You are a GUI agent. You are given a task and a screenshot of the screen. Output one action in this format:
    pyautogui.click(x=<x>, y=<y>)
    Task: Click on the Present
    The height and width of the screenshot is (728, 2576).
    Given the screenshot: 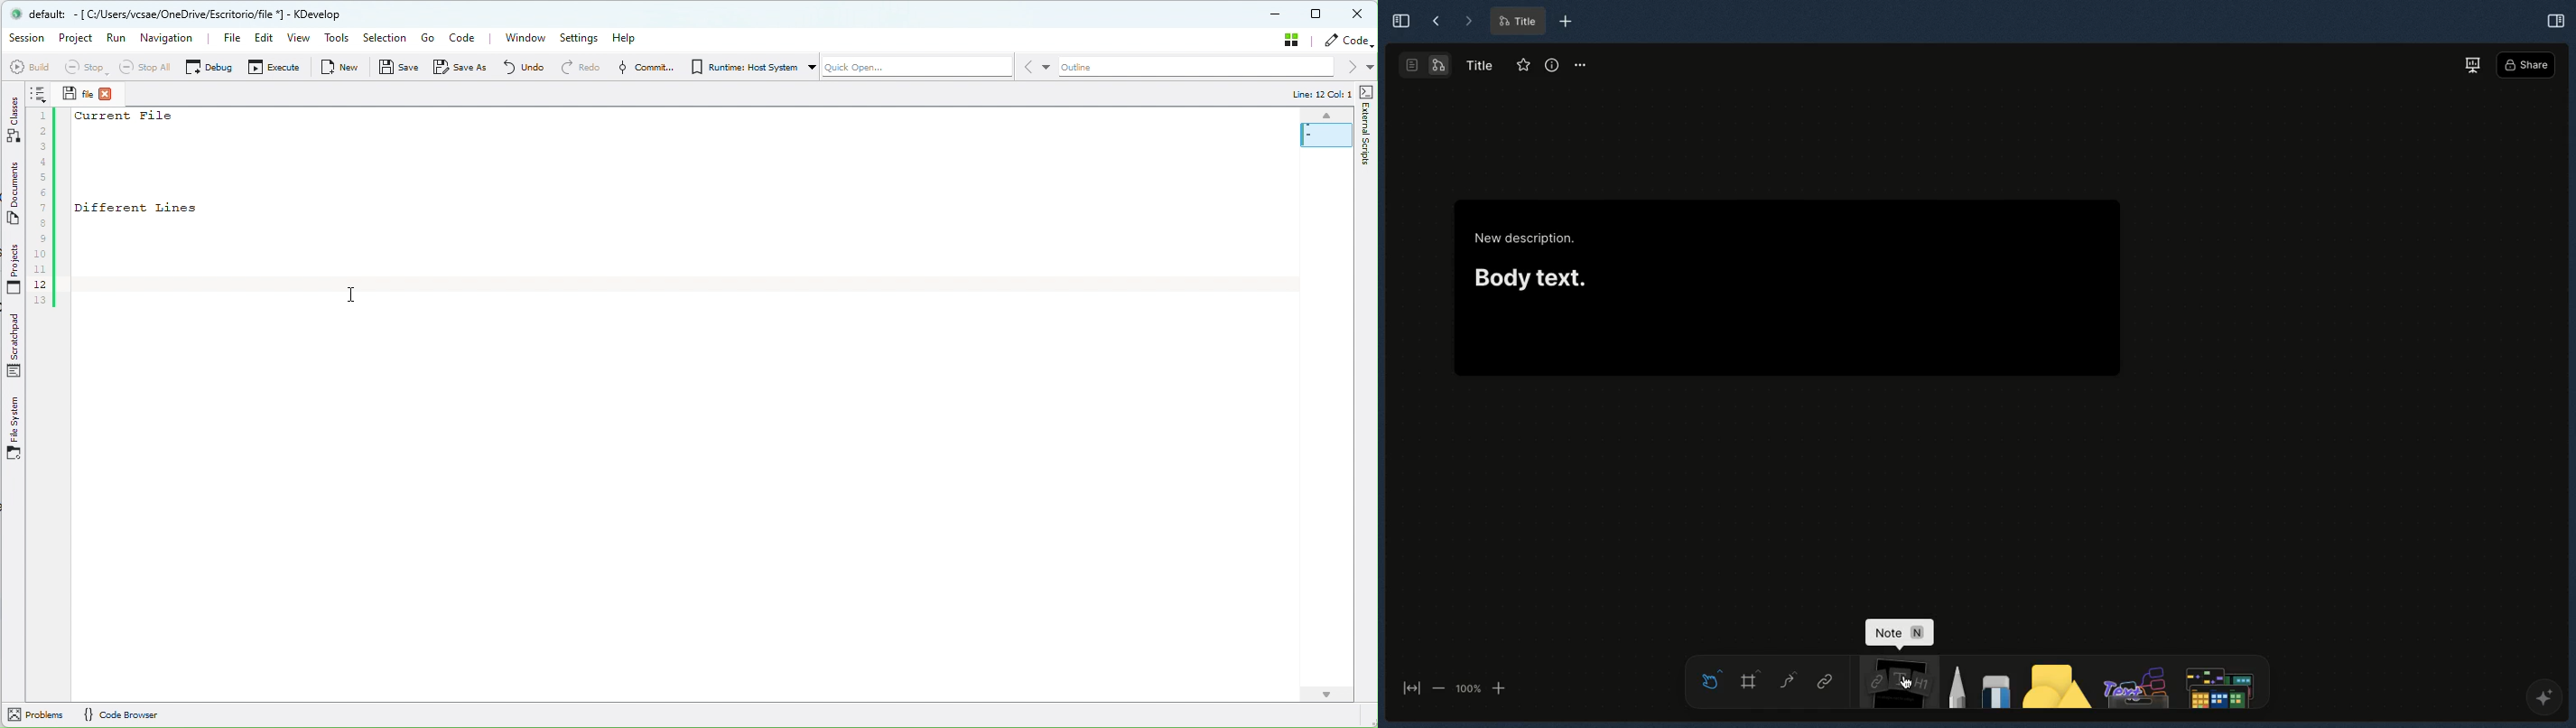 What is the action you would take?
    pyautogui.click(x=2473, y=64)
    